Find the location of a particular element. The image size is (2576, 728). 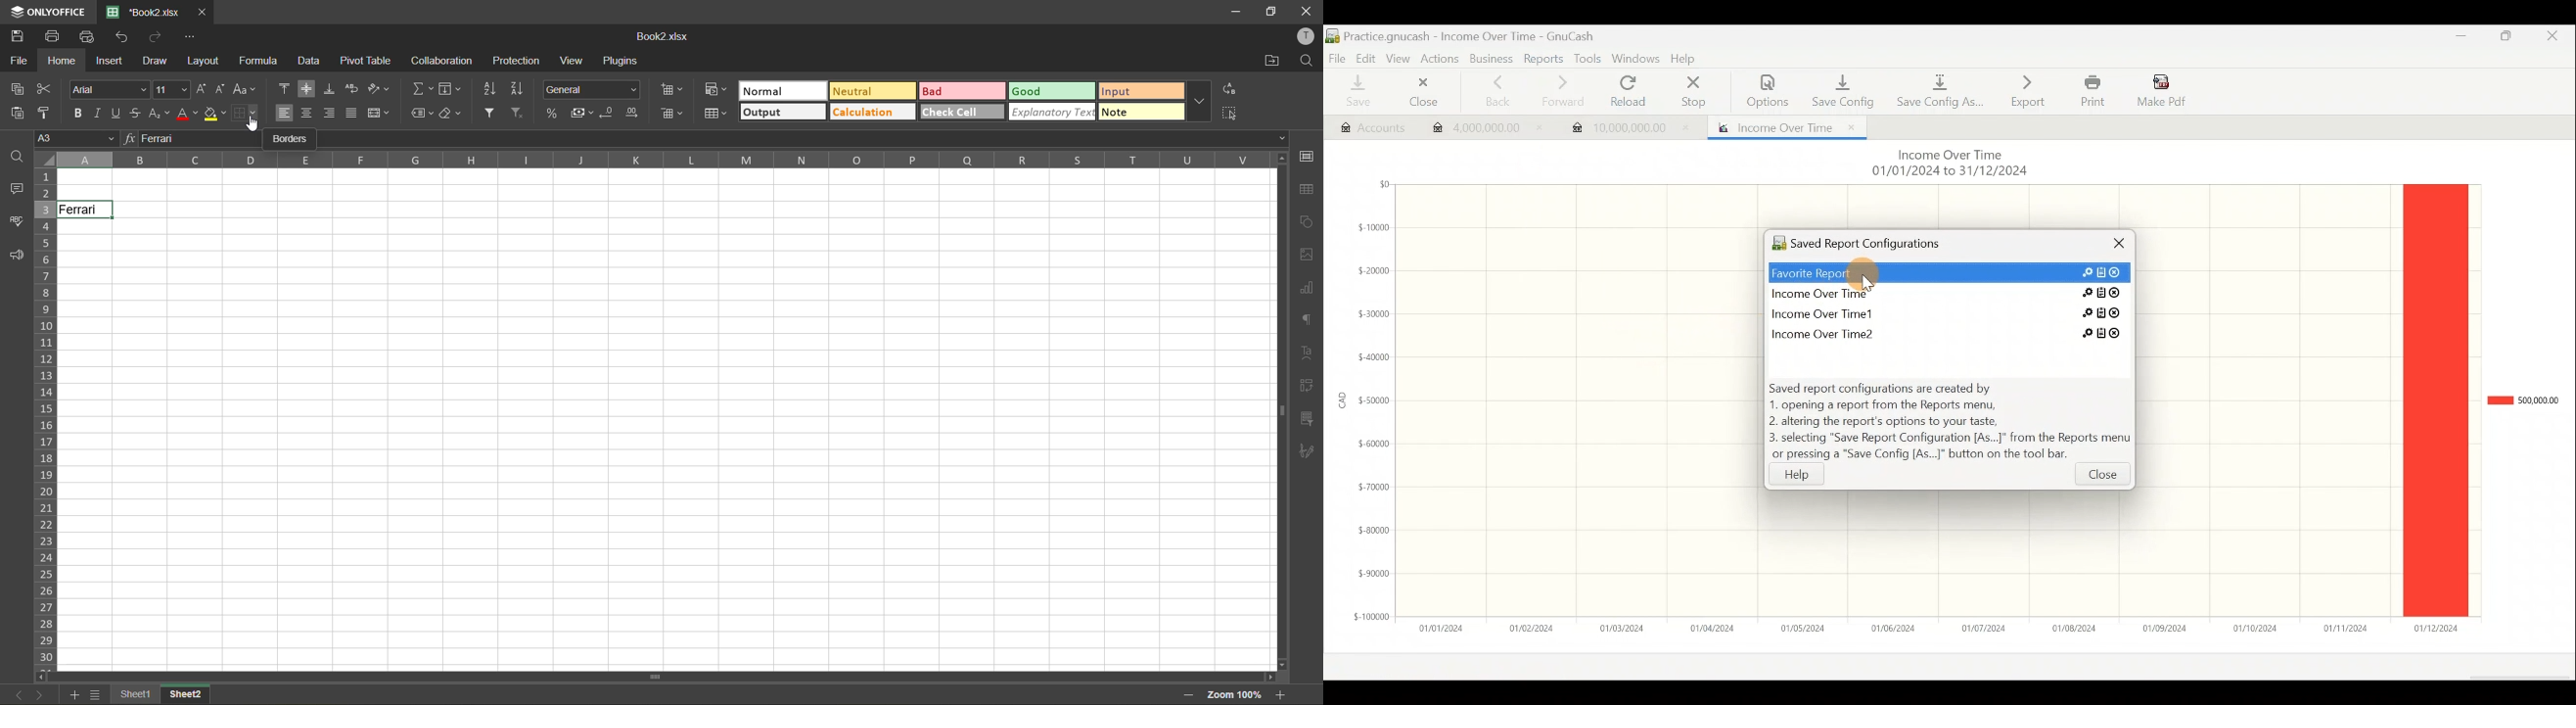

Imported transaction 1 is located at coordinates (1481, 130).